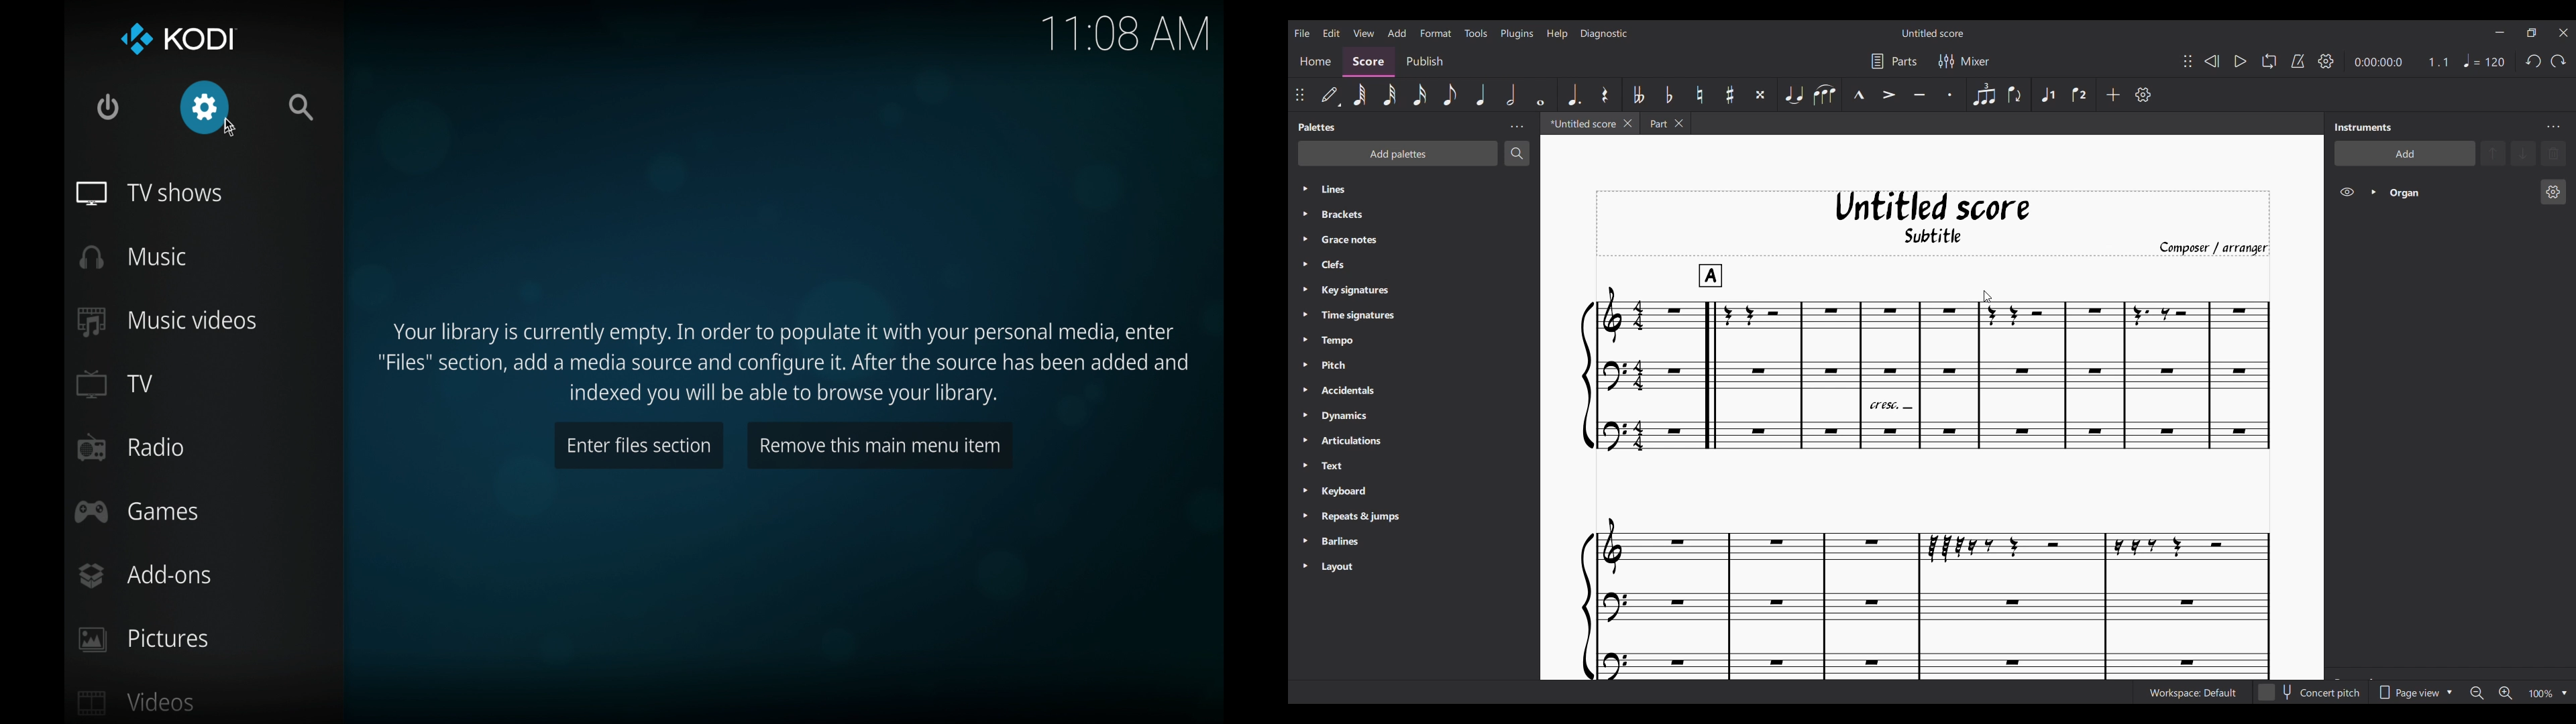  Describe the element at coordinates (138, 511) in the screenshot. I see `games` at that location.